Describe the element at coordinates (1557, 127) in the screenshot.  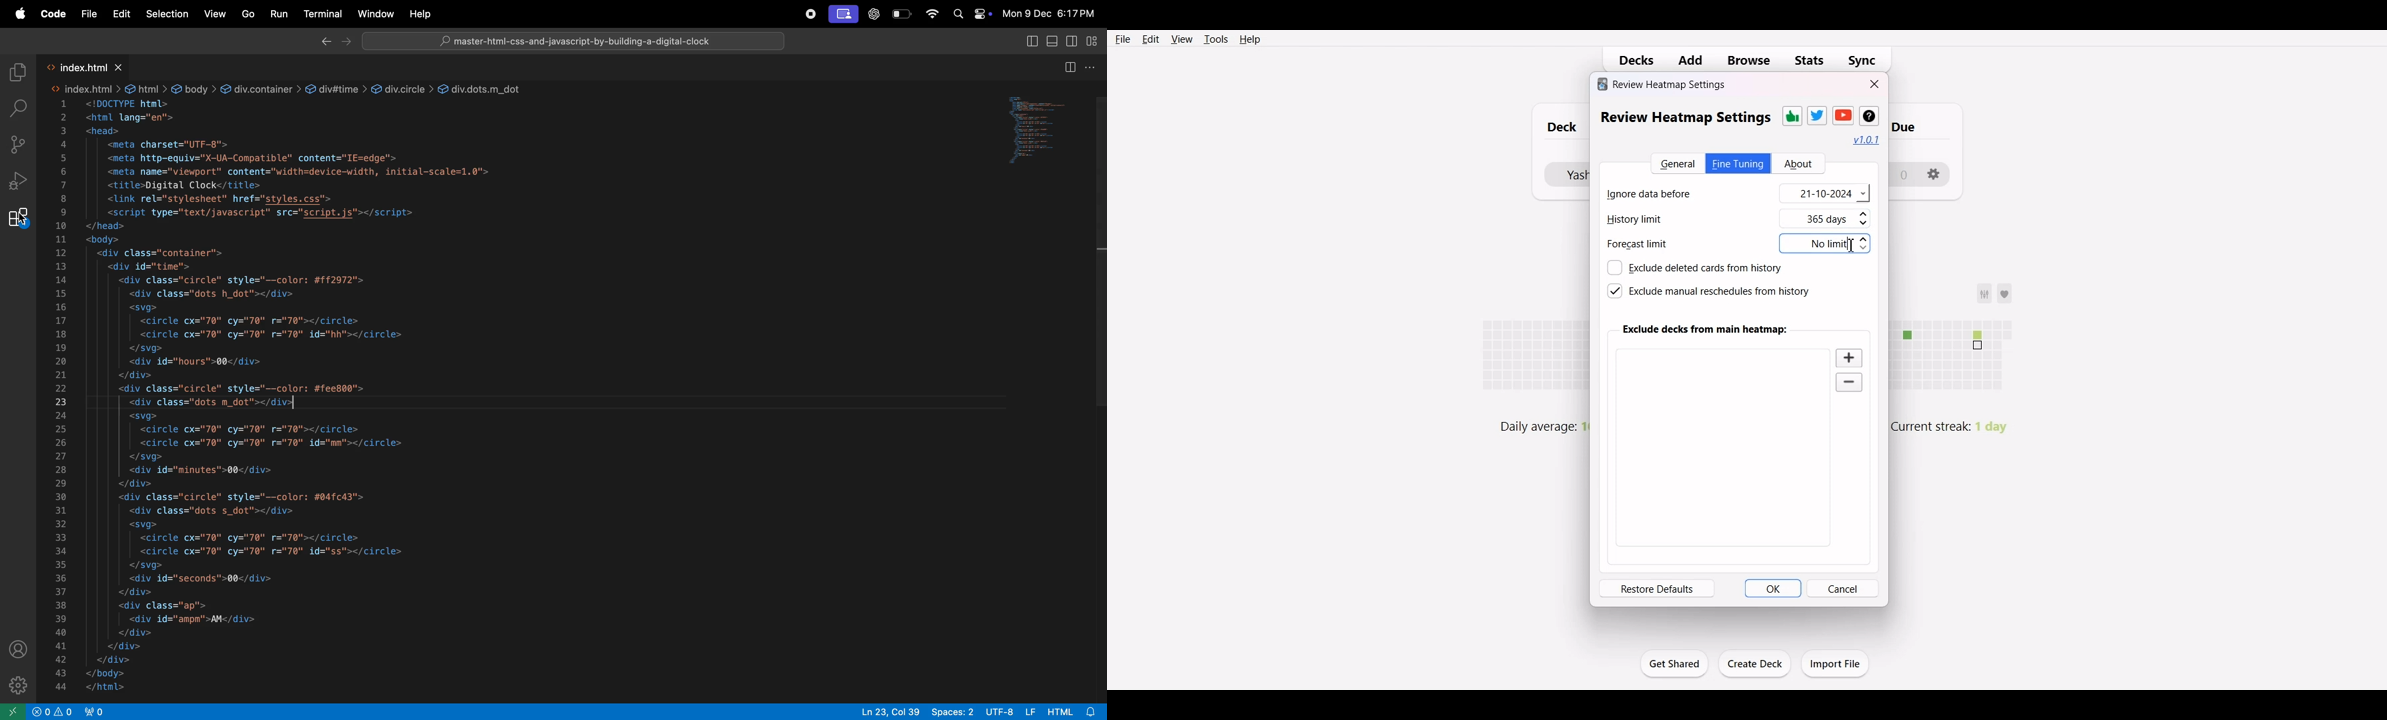
I see `Deck` at that location.